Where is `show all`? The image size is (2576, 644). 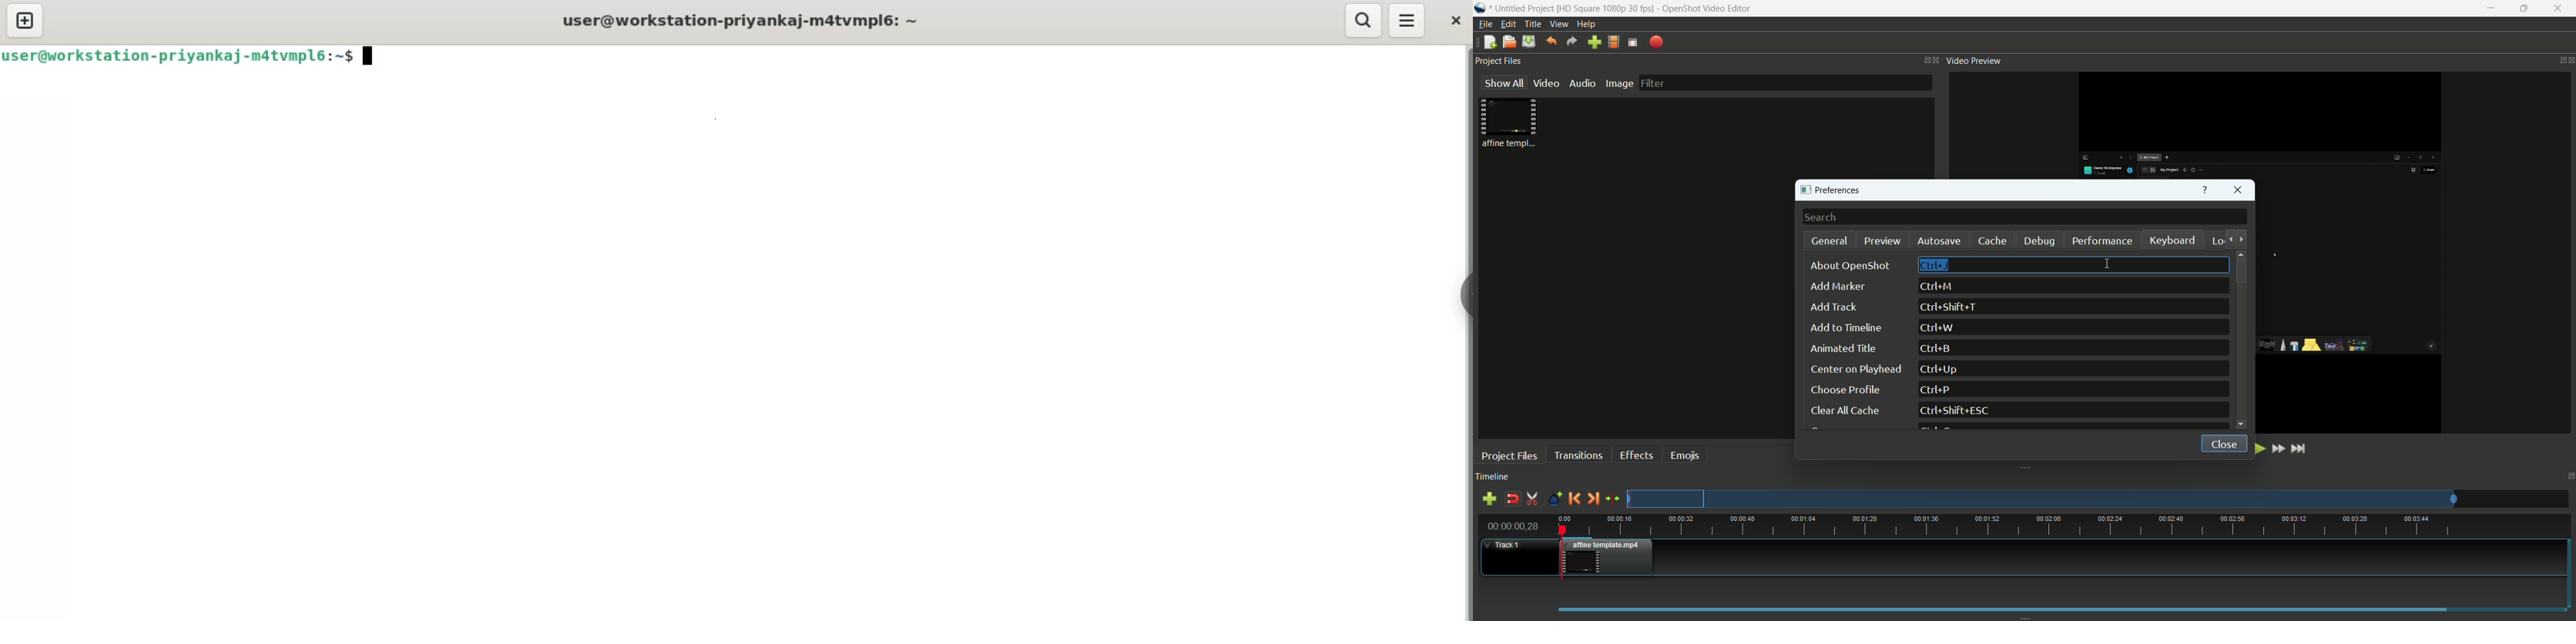 show all is located at coordinates (1502, 83).